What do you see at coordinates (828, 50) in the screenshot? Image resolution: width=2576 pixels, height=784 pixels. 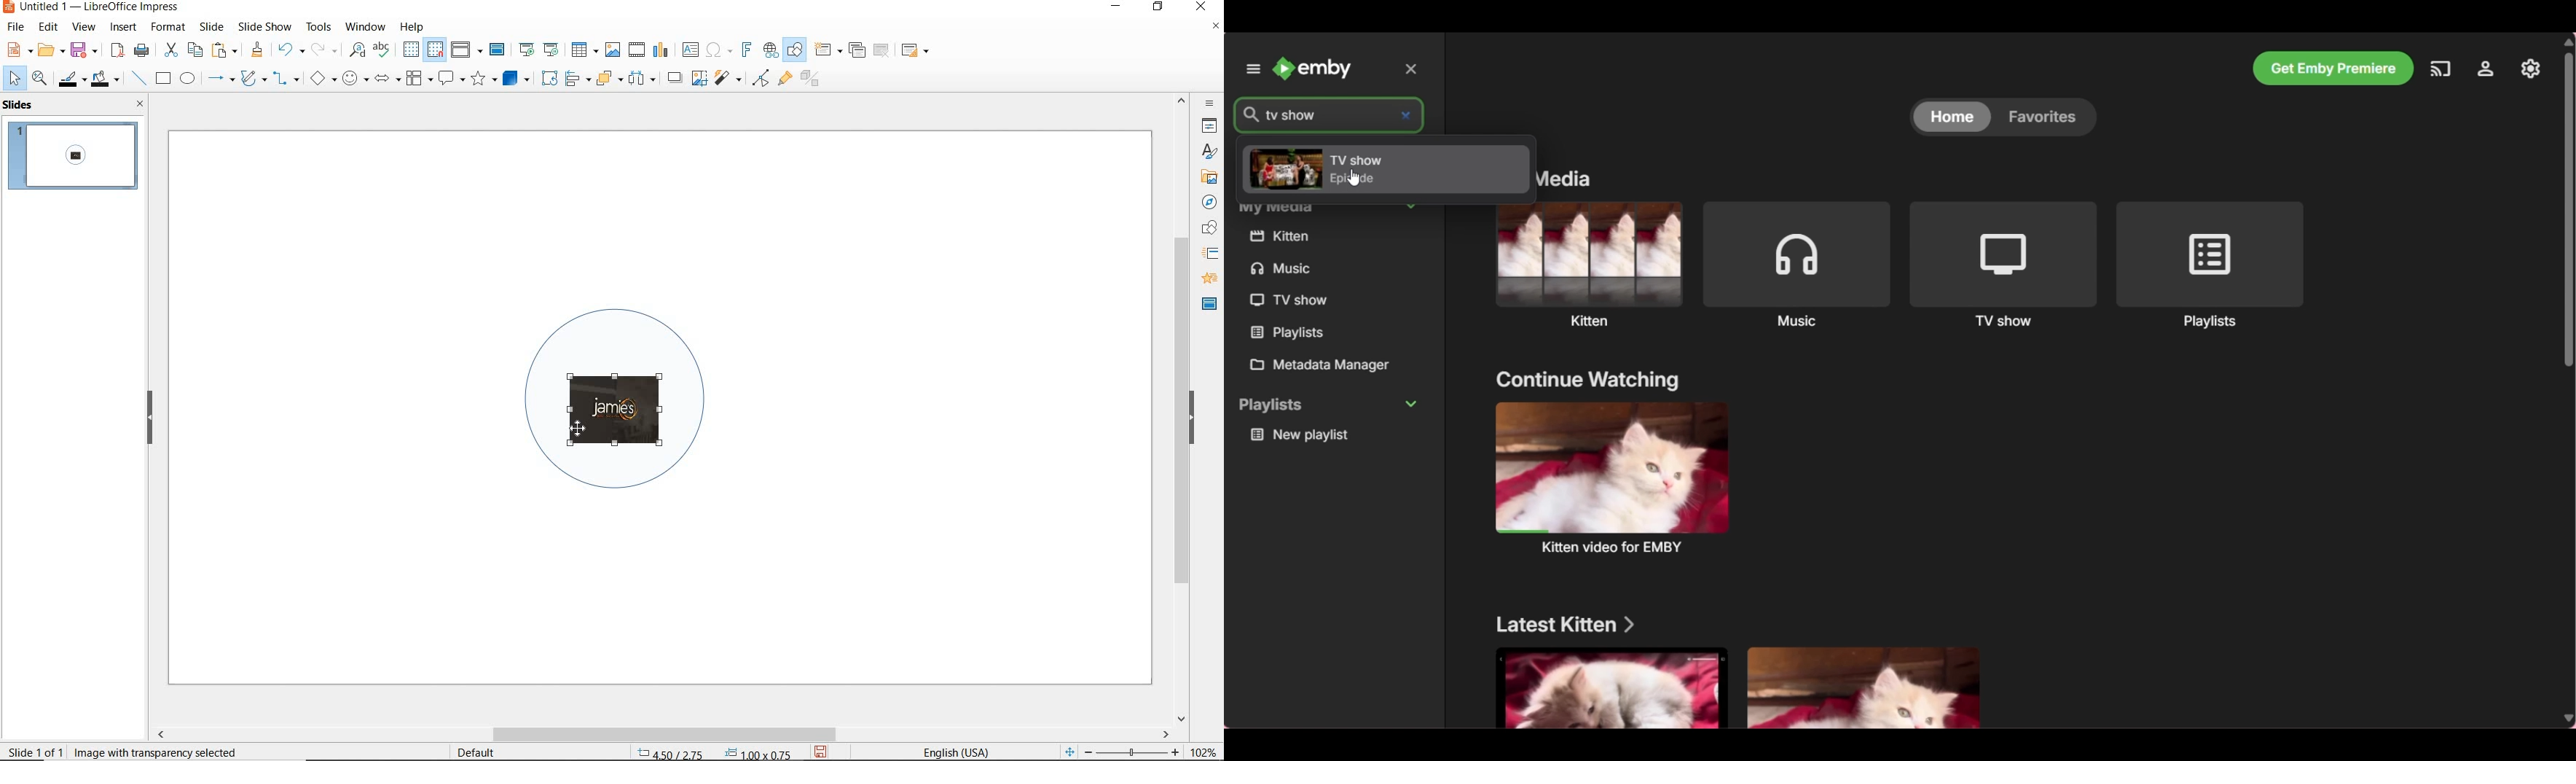 I see `new slide` at bounding box center [828, 50].